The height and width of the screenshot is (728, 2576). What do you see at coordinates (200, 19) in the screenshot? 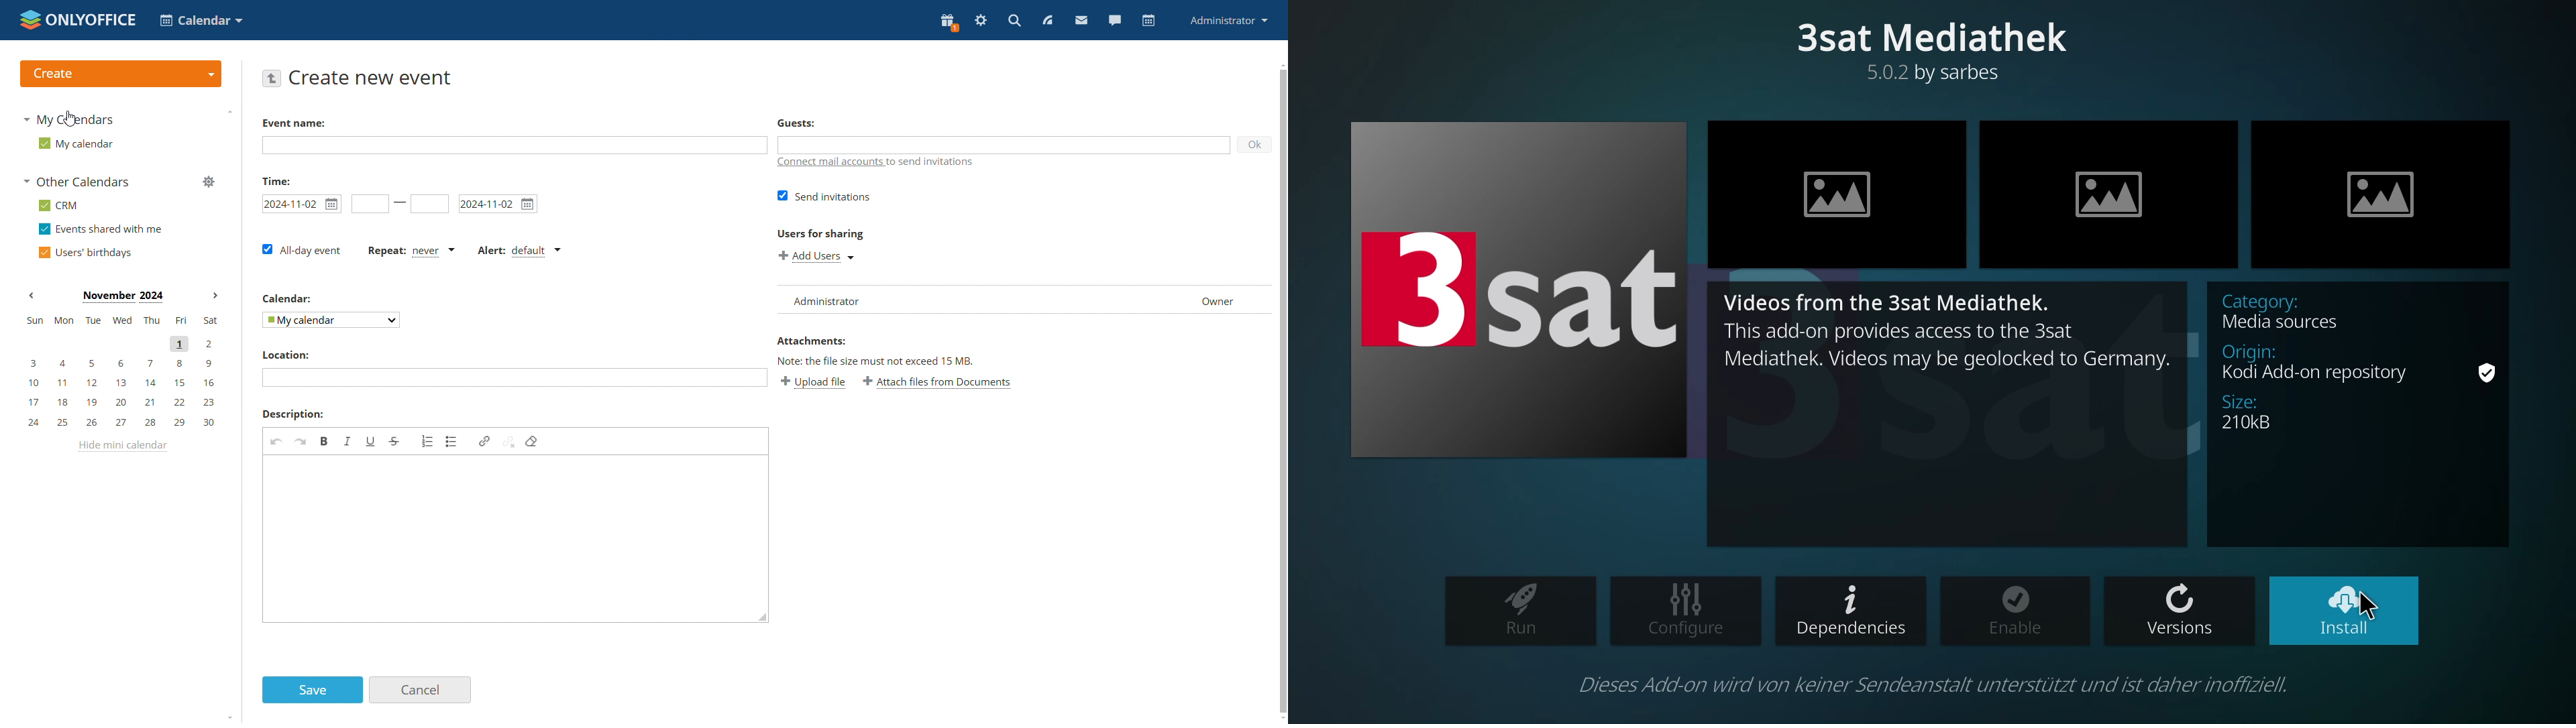
I see `select application` at bounding box center [200, 19].